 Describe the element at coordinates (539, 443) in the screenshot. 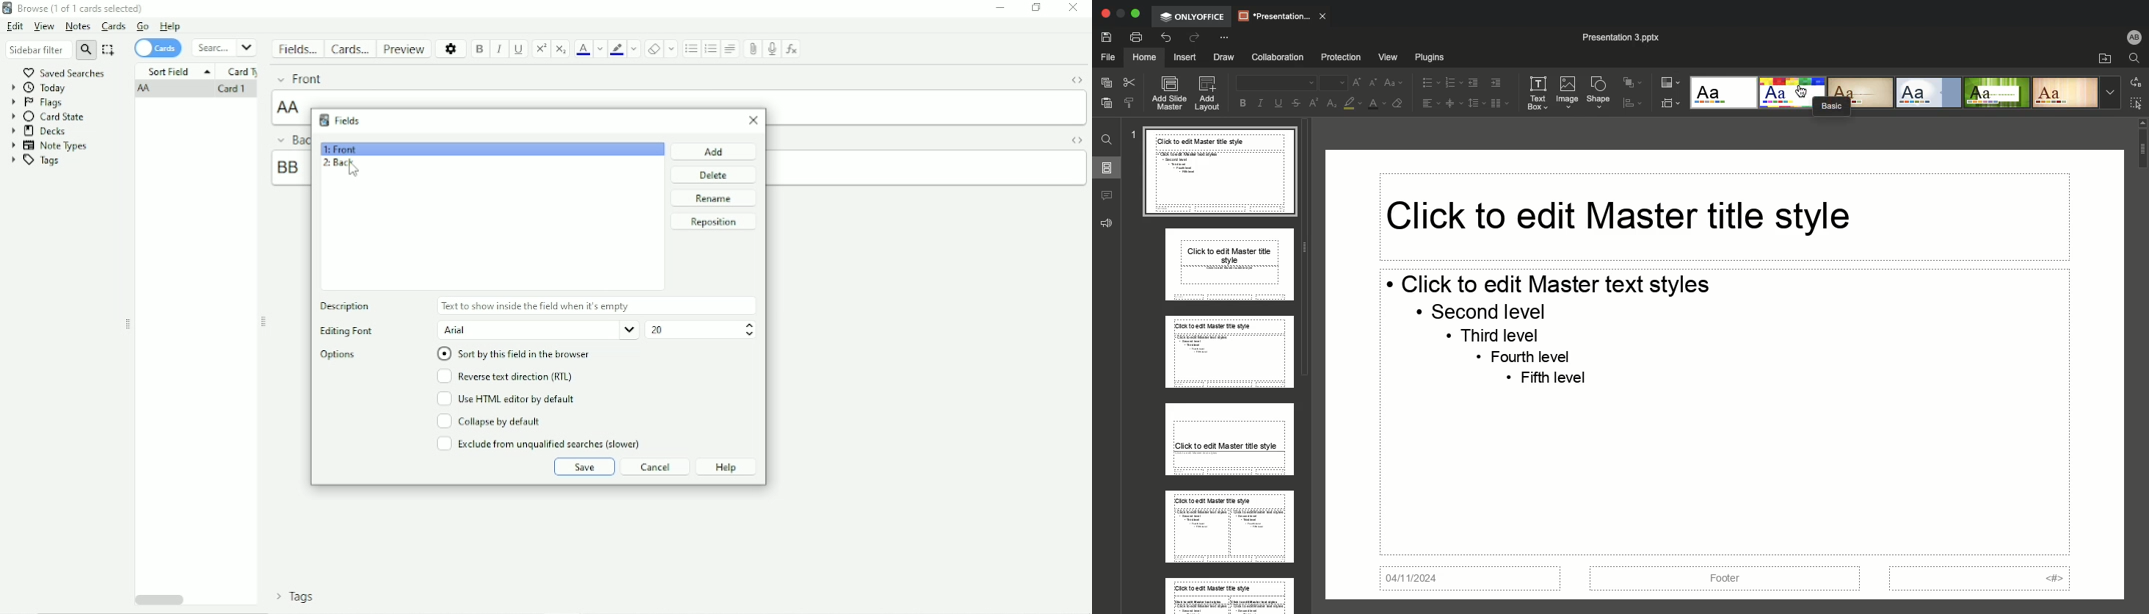

I see `Exclude from unqualified searches (slower)` at that location.